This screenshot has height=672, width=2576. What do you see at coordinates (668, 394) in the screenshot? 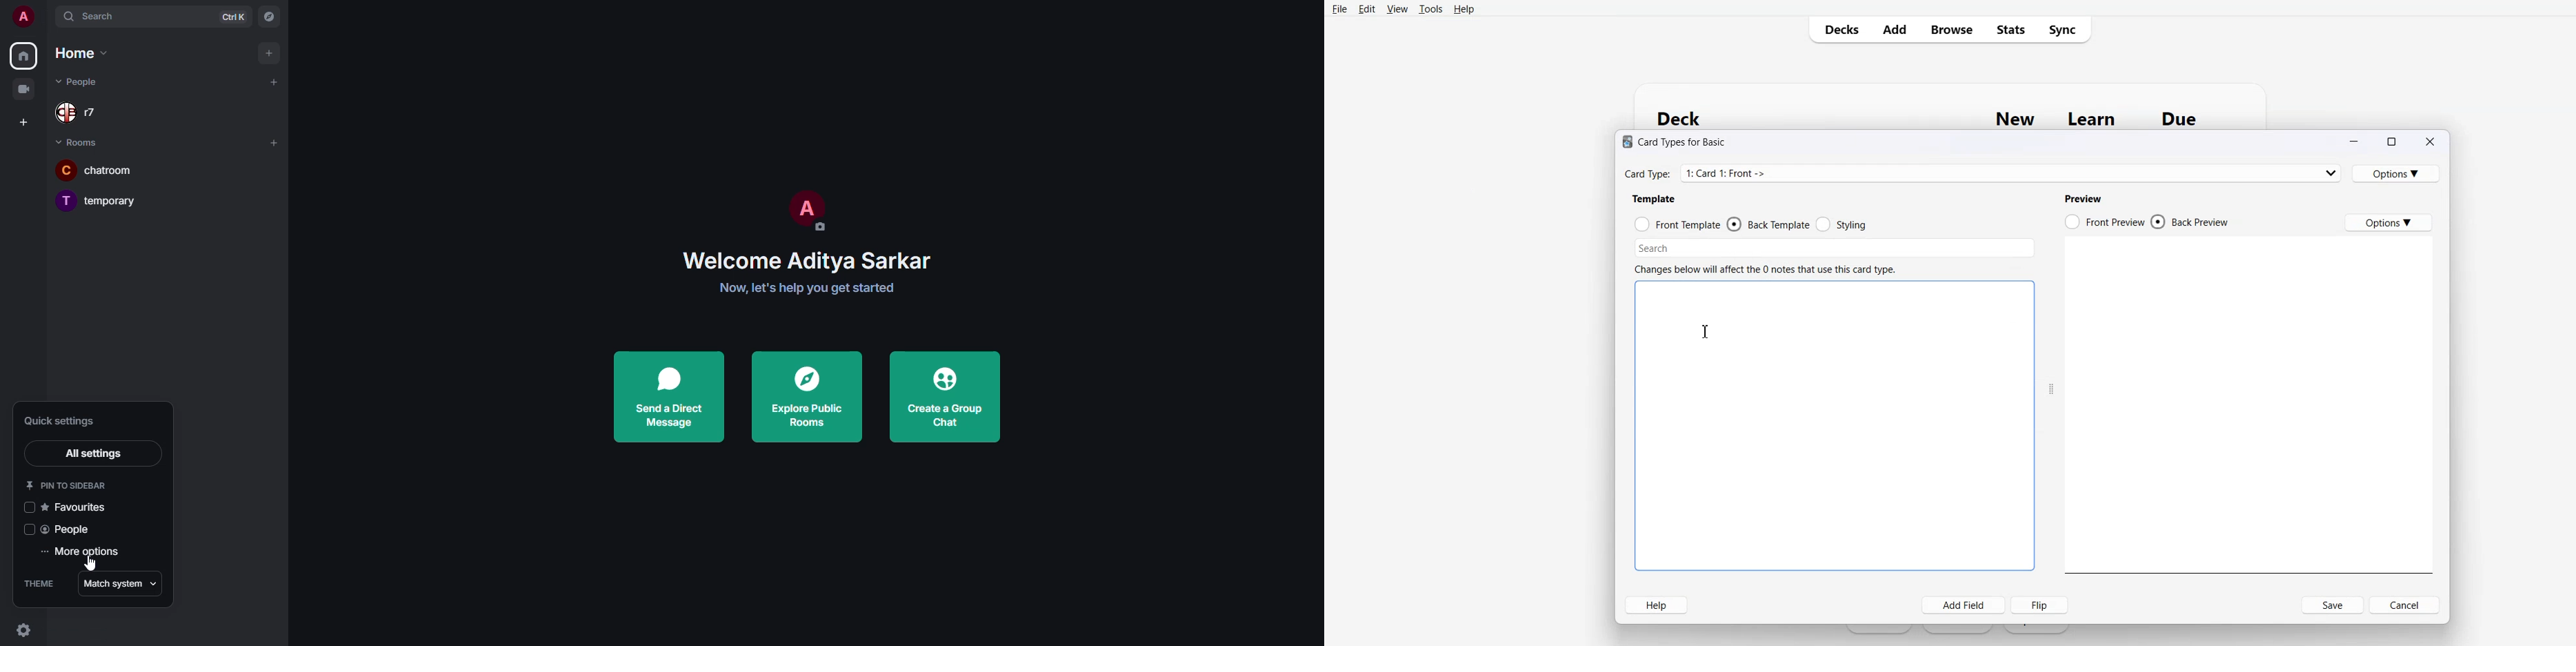
I see `send a direct message` at bounding box center [668, 394].